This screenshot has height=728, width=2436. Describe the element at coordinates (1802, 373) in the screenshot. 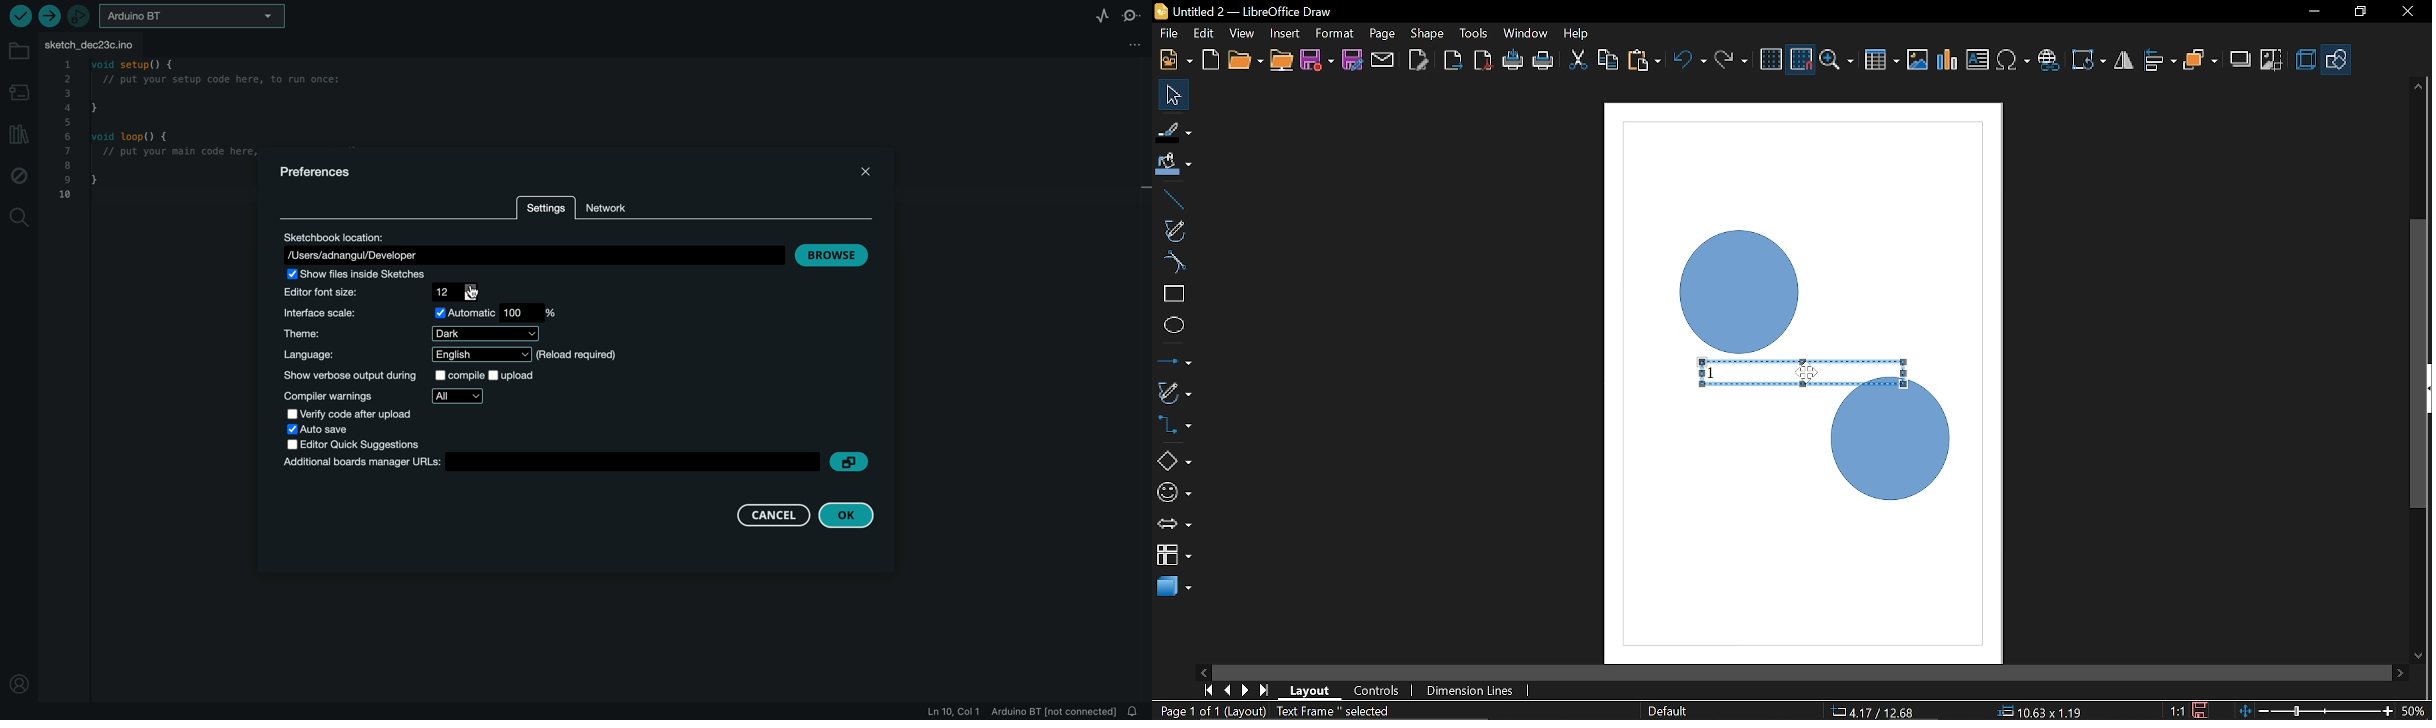

I see `Cursor` at that location.